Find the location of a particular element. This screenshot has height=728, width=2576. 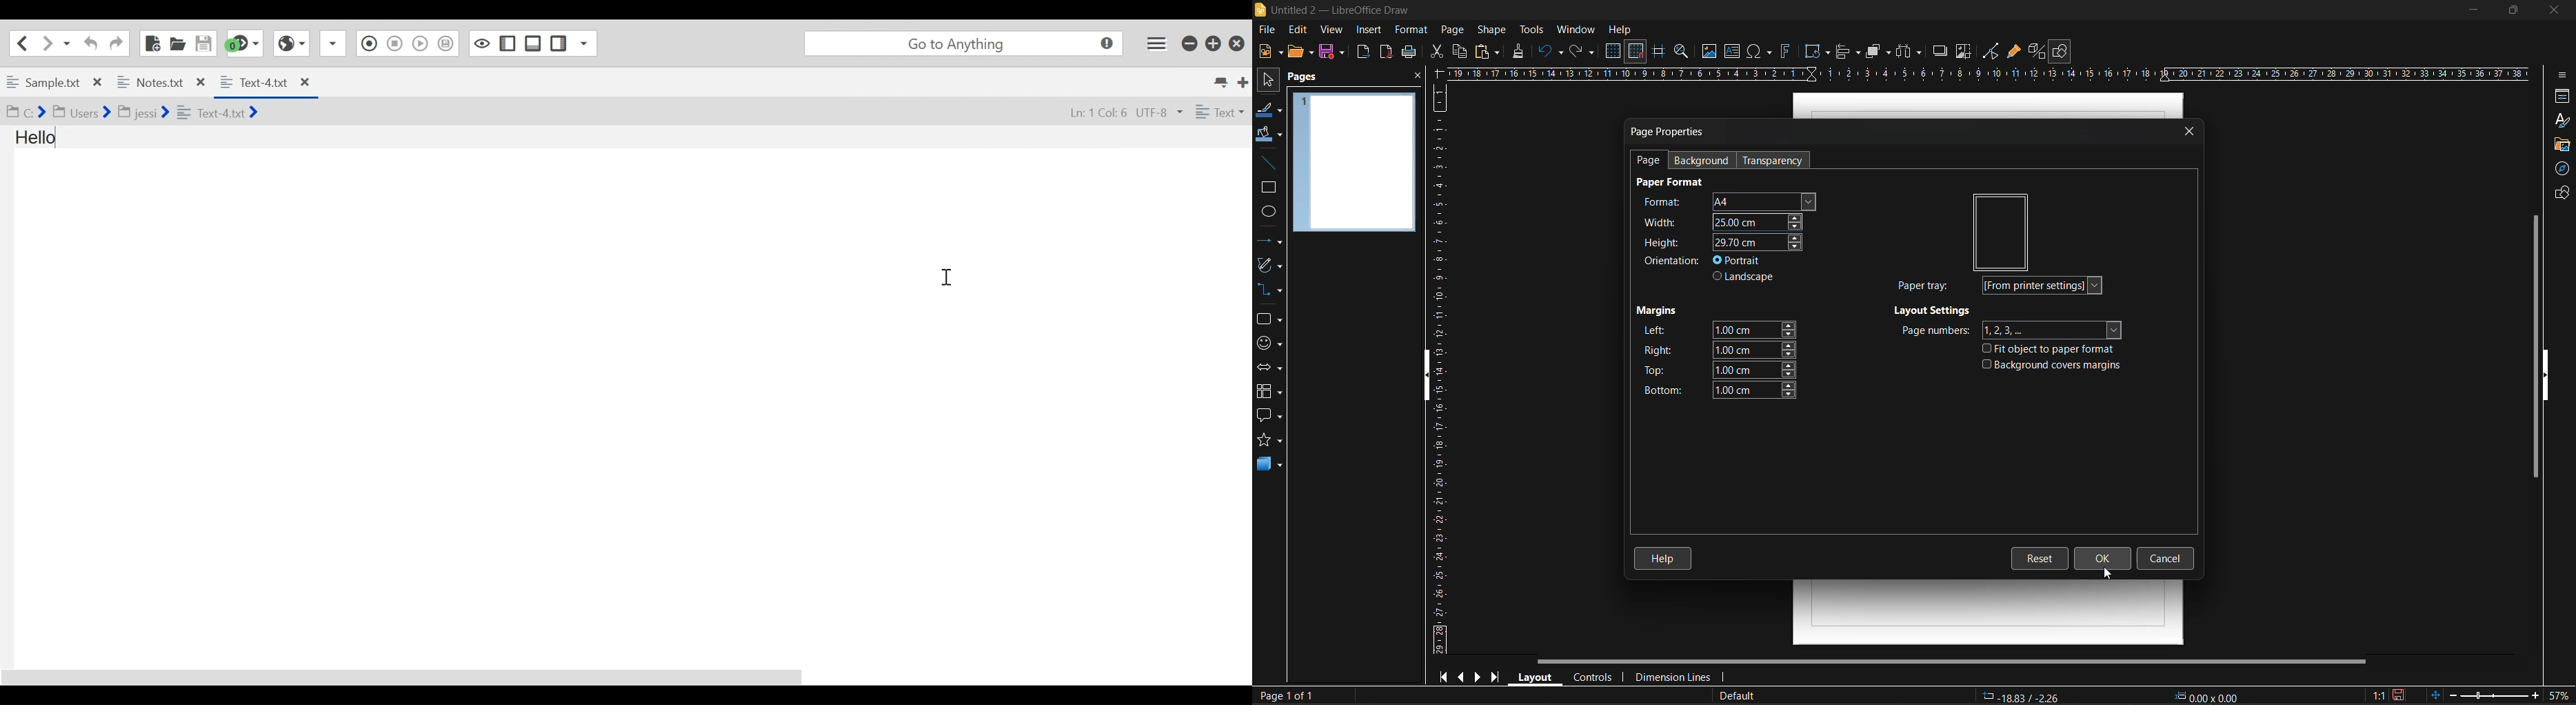

shadow is located at coordinates (1942, 50).